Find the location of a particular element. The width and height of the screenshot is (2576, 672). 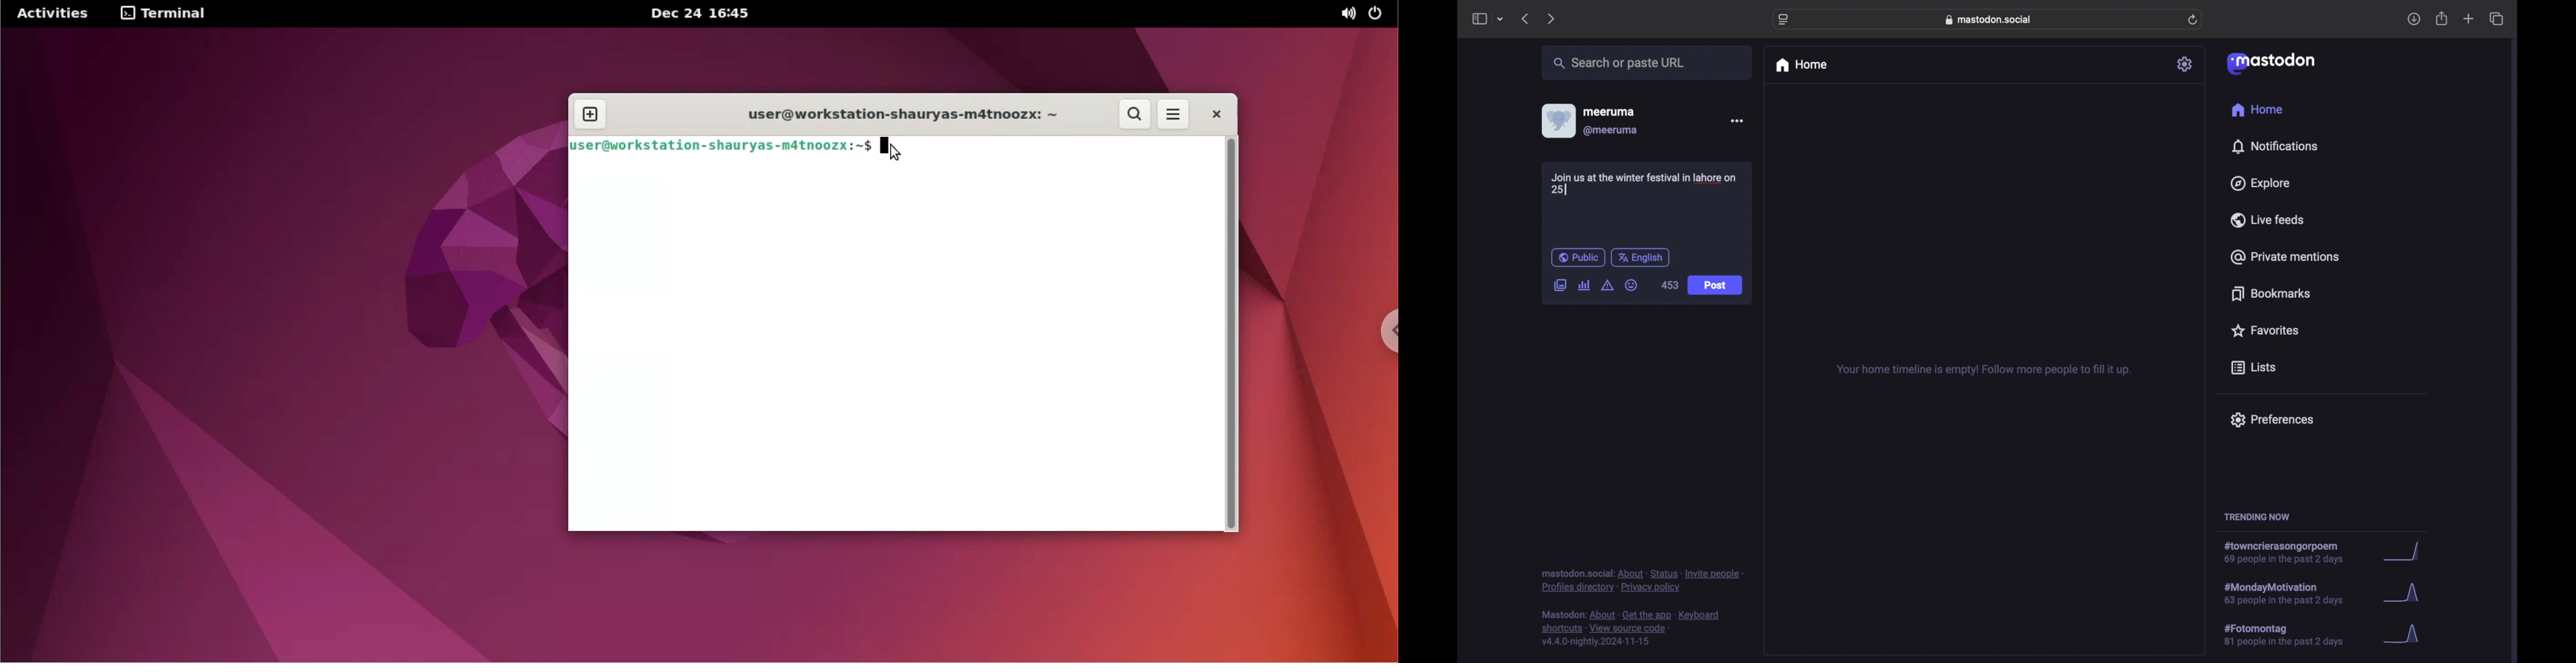

footnote is located at coordinates (1643, 580).